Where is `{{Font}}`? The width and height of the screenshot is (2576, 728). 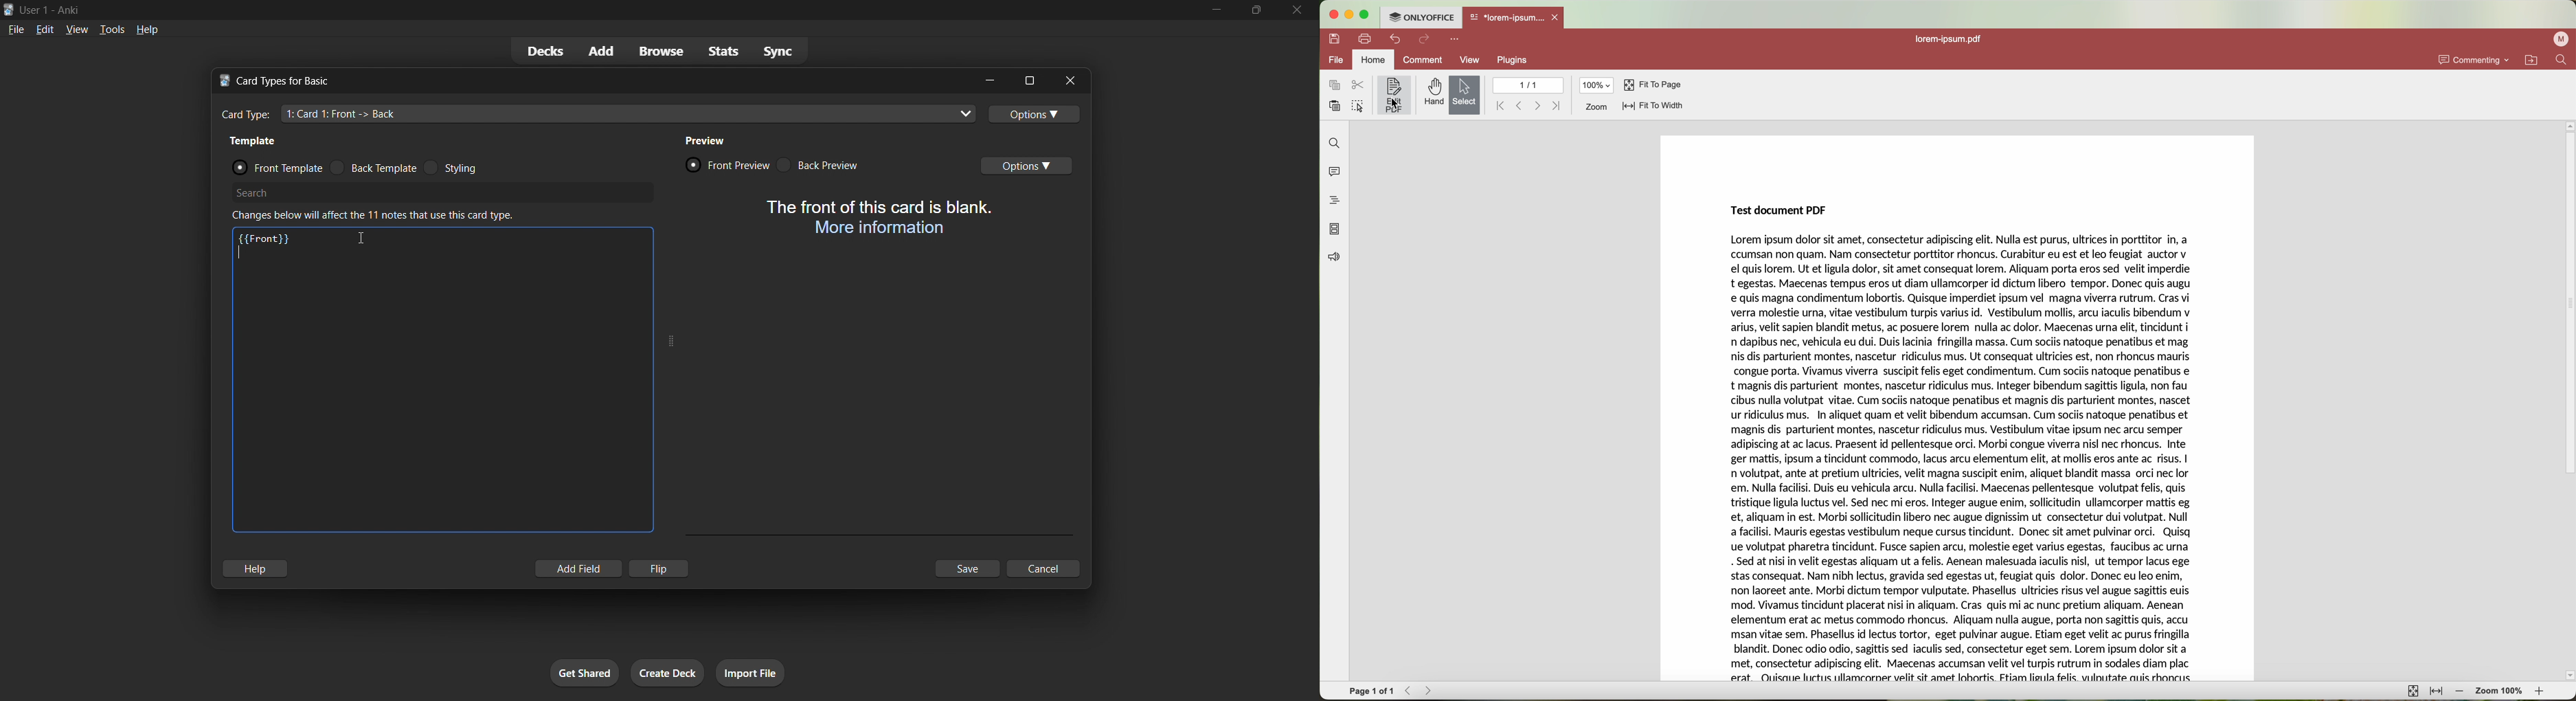 {{Font}} is located at coordinates (265, 236).